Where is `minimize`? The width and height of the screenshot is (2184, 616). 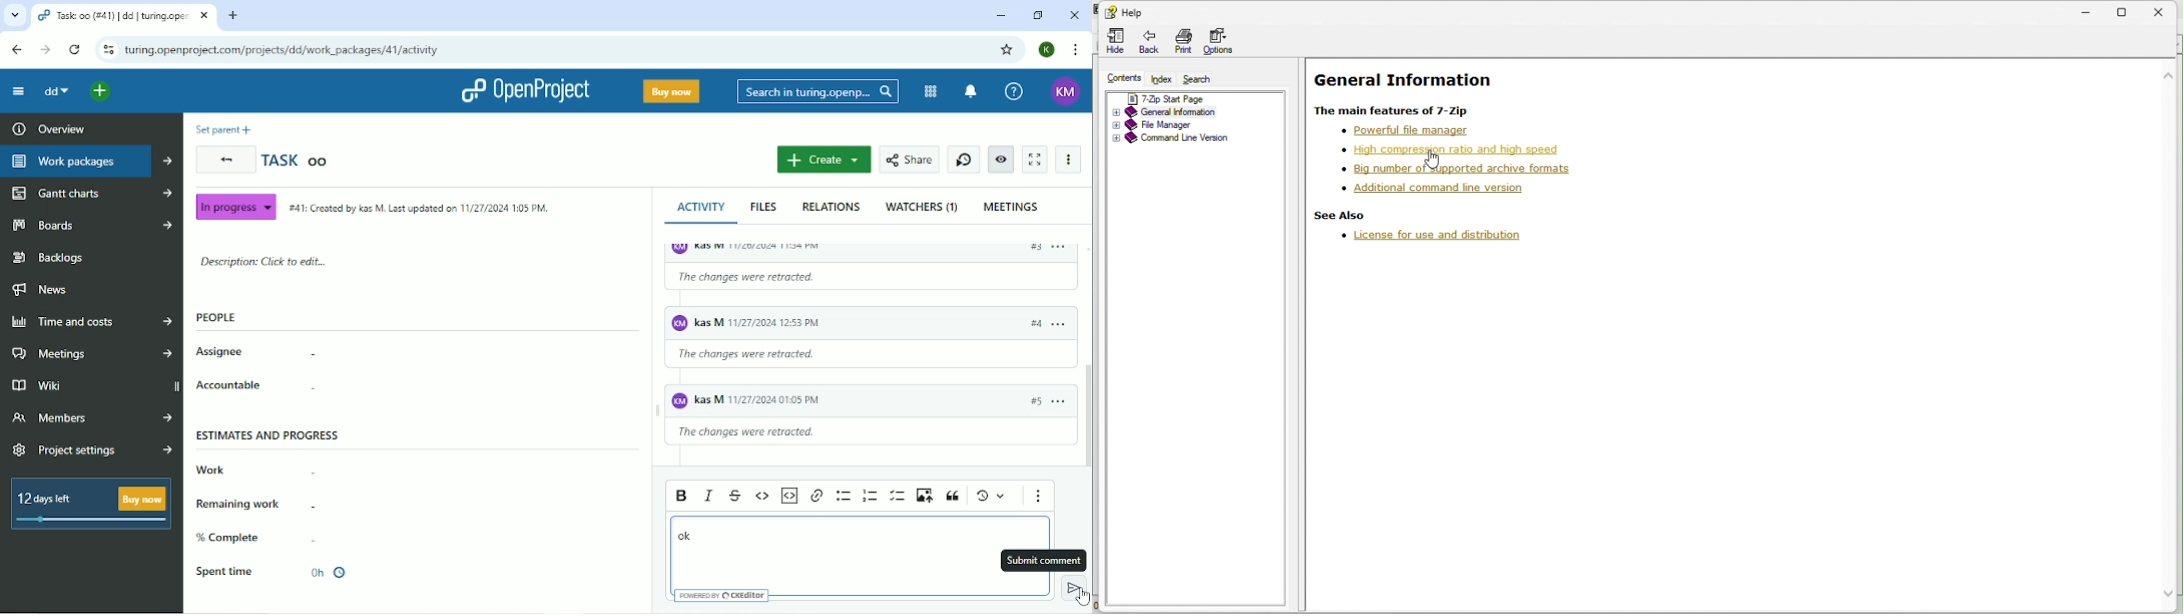 minimize is located at coordinates (2094, 9).